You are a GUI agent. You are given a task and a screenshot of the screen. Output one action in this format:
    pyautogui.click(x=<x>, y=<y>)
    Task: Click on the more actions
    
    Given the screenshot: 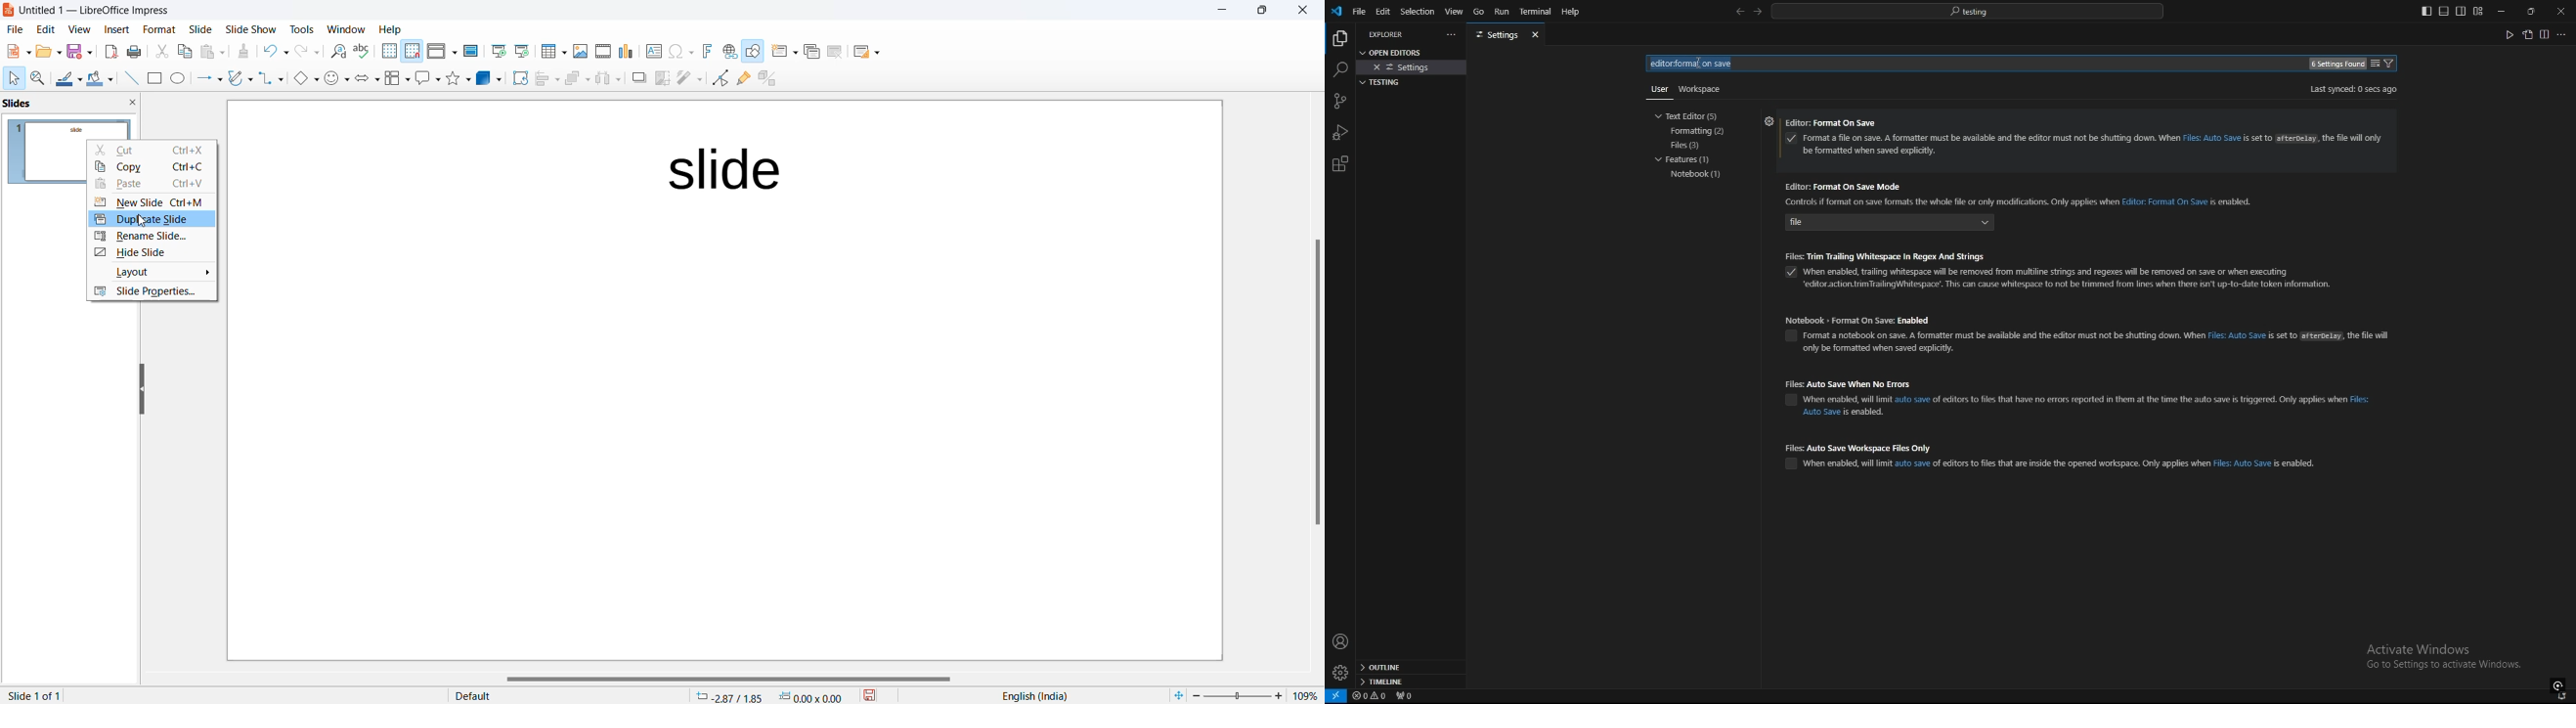 What is the action you would take?
    pyautogui.click(x=1449, y=35)
    